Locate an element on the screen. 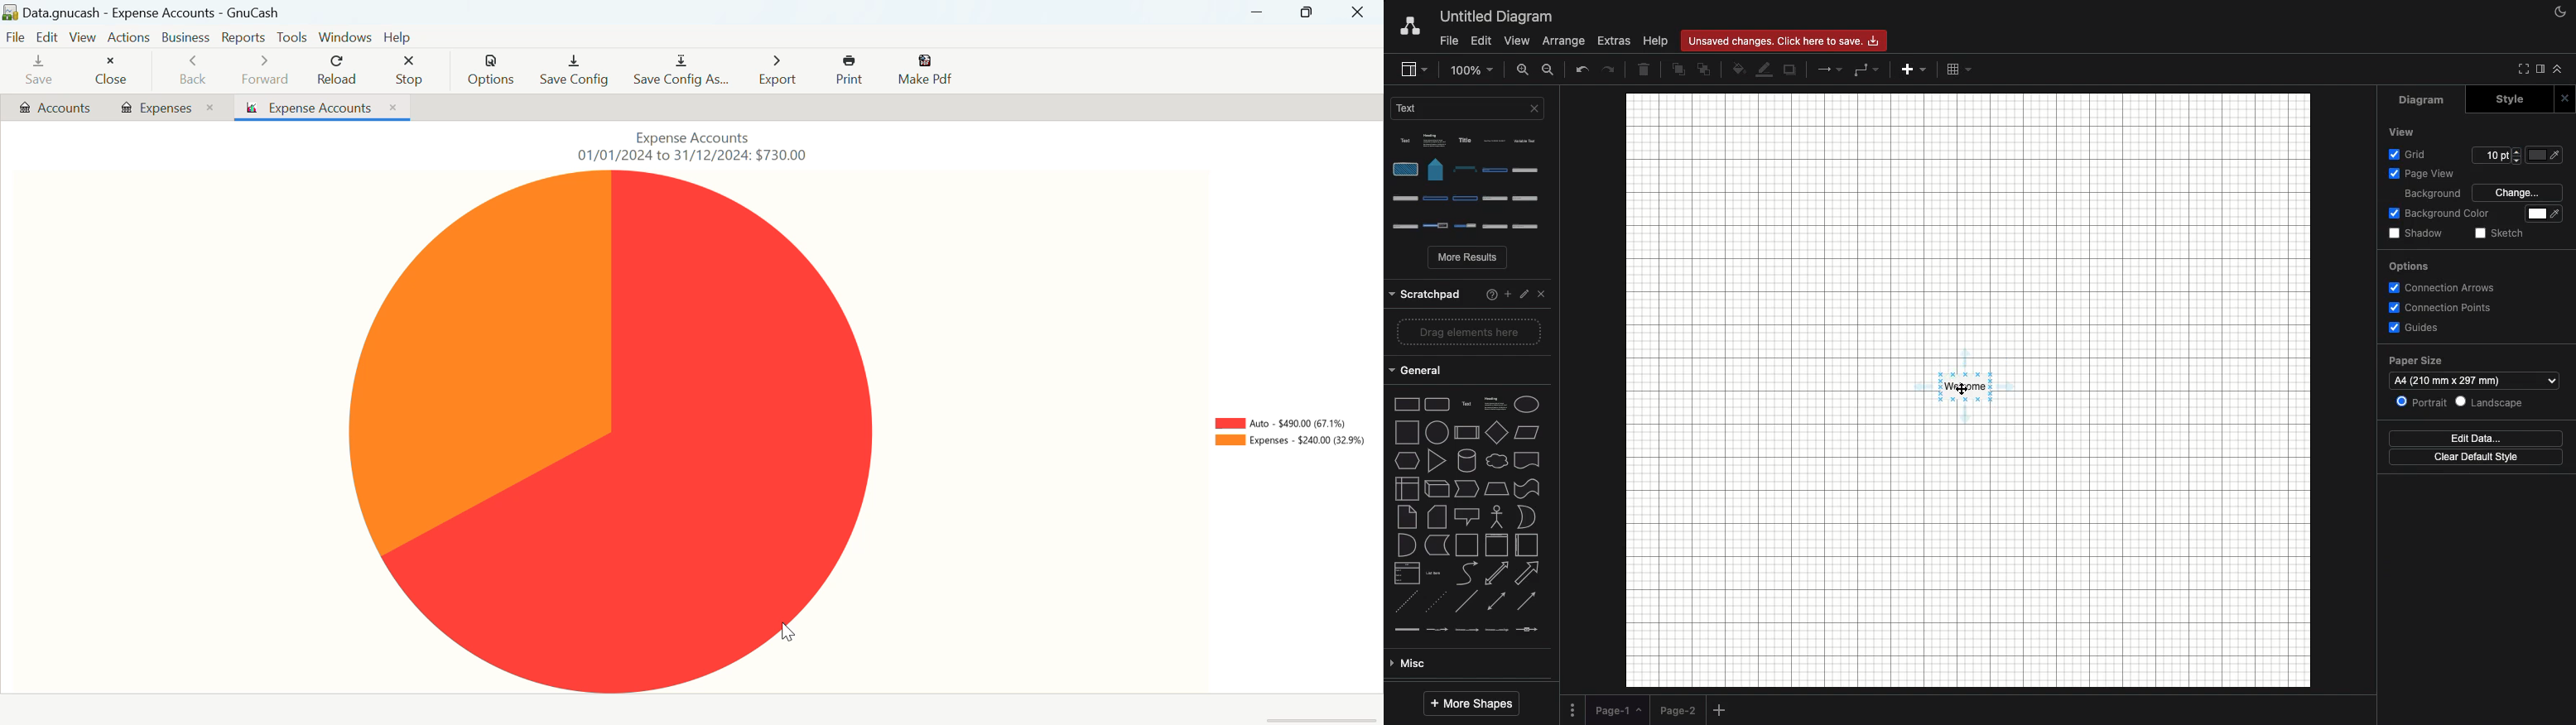  To front is located at coordinates (1678, 72).